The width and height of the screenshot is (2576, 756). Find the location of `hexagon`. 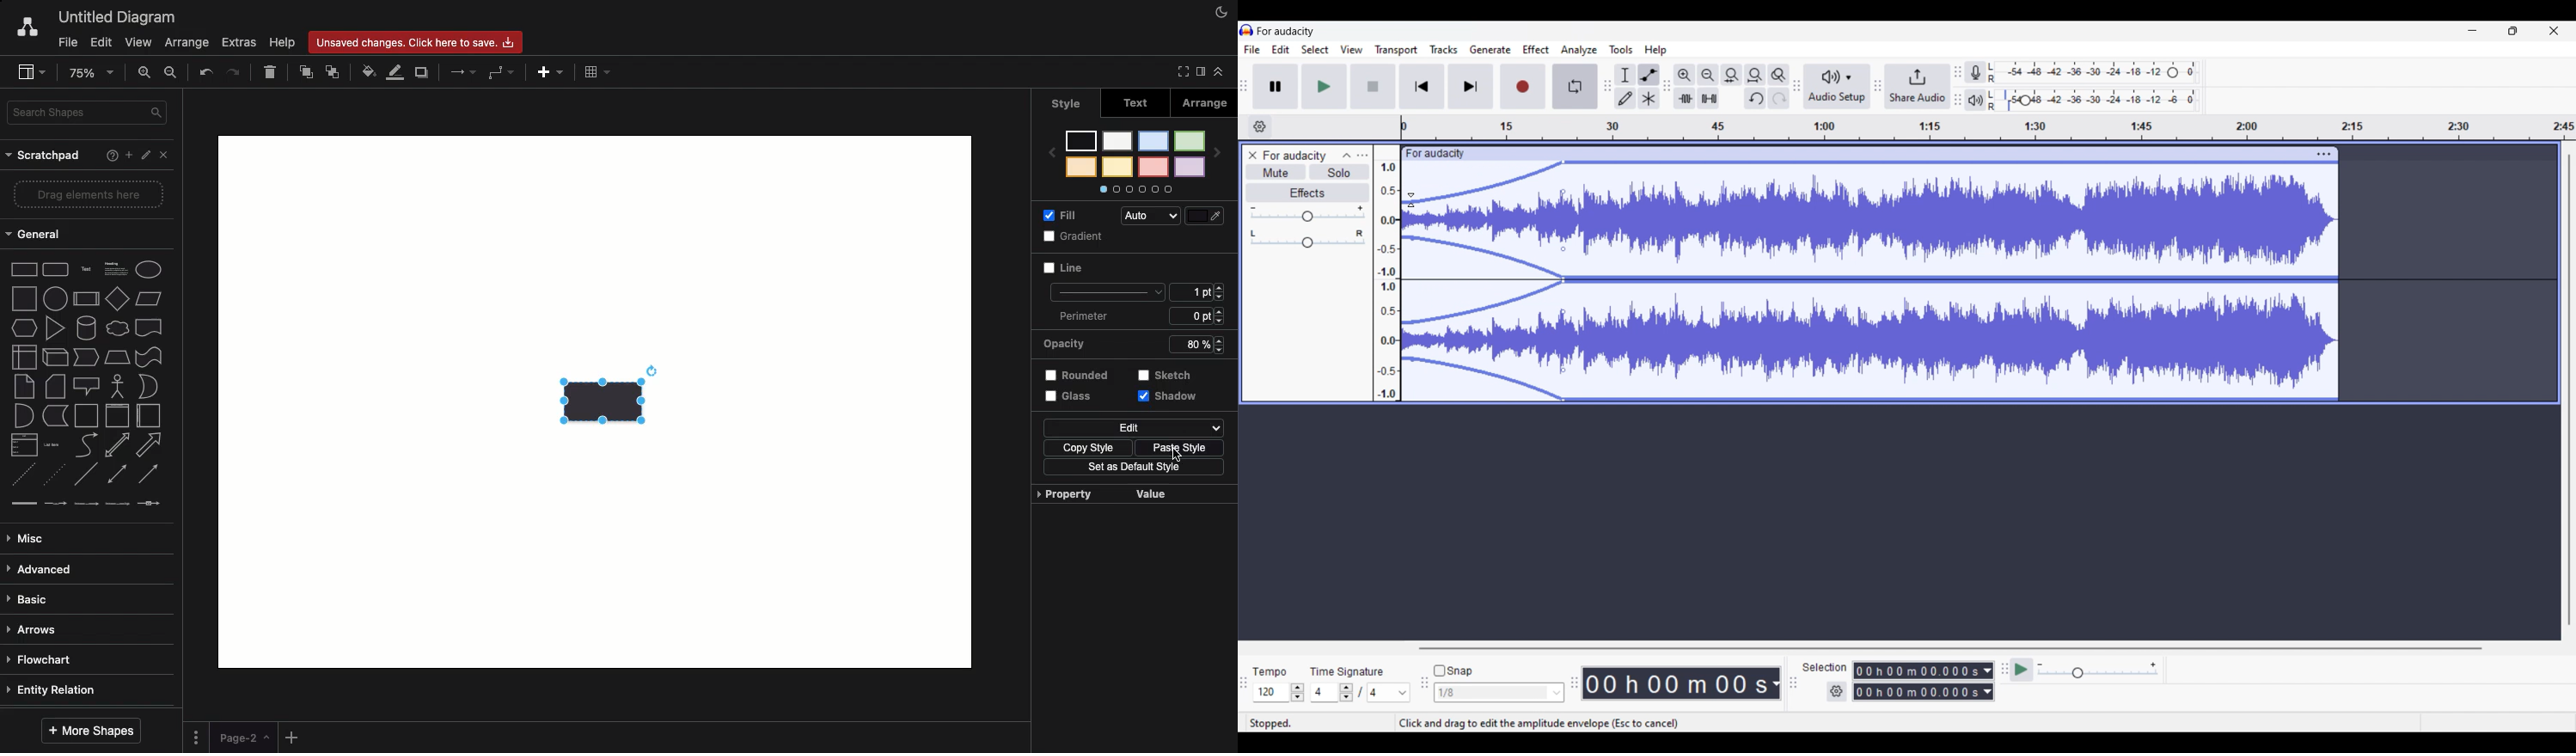

hexagon is located at coordinates (21, 328).